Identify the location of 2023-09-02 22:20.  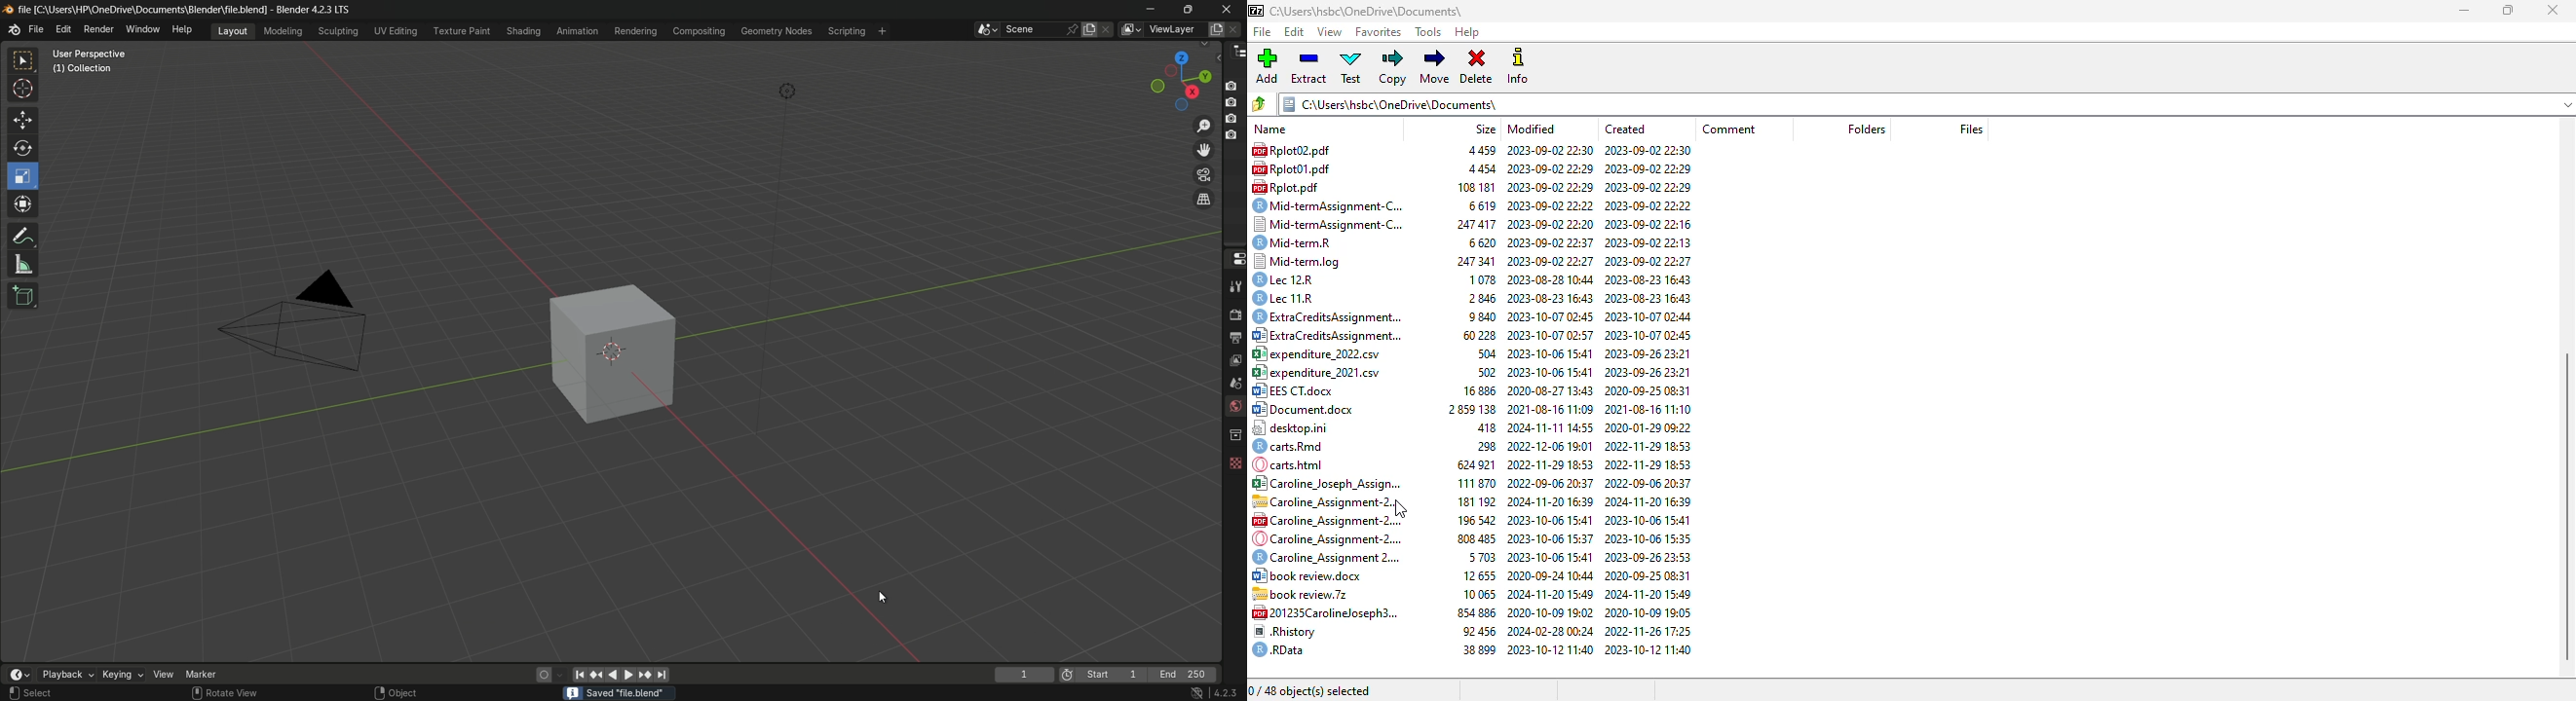
(1551, 223).